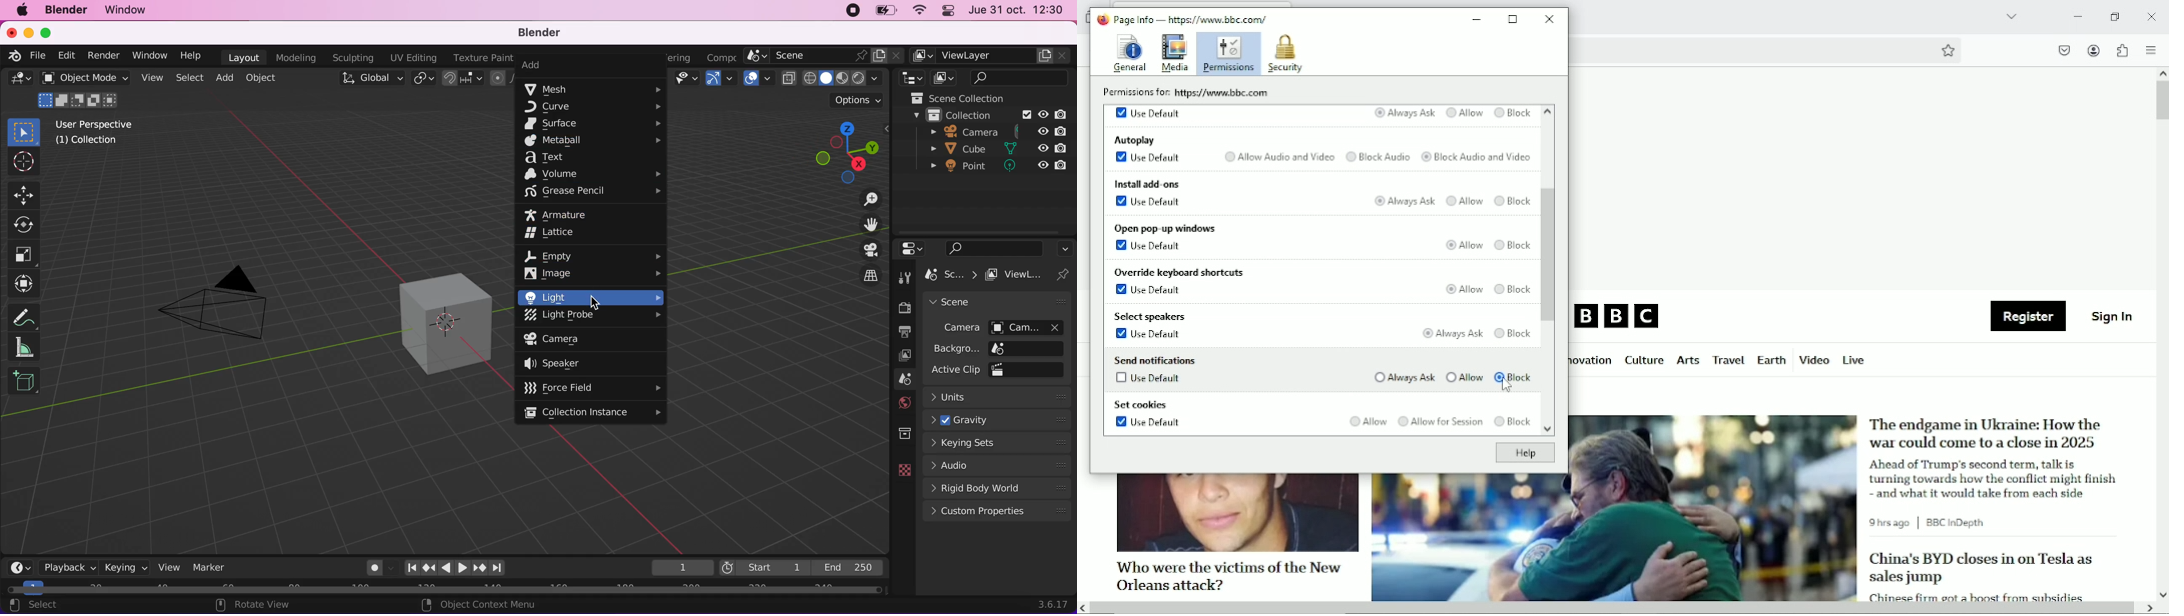 The height and width of the screenshot is (616, 2184). I want to click on Video, so click(1814, 359).